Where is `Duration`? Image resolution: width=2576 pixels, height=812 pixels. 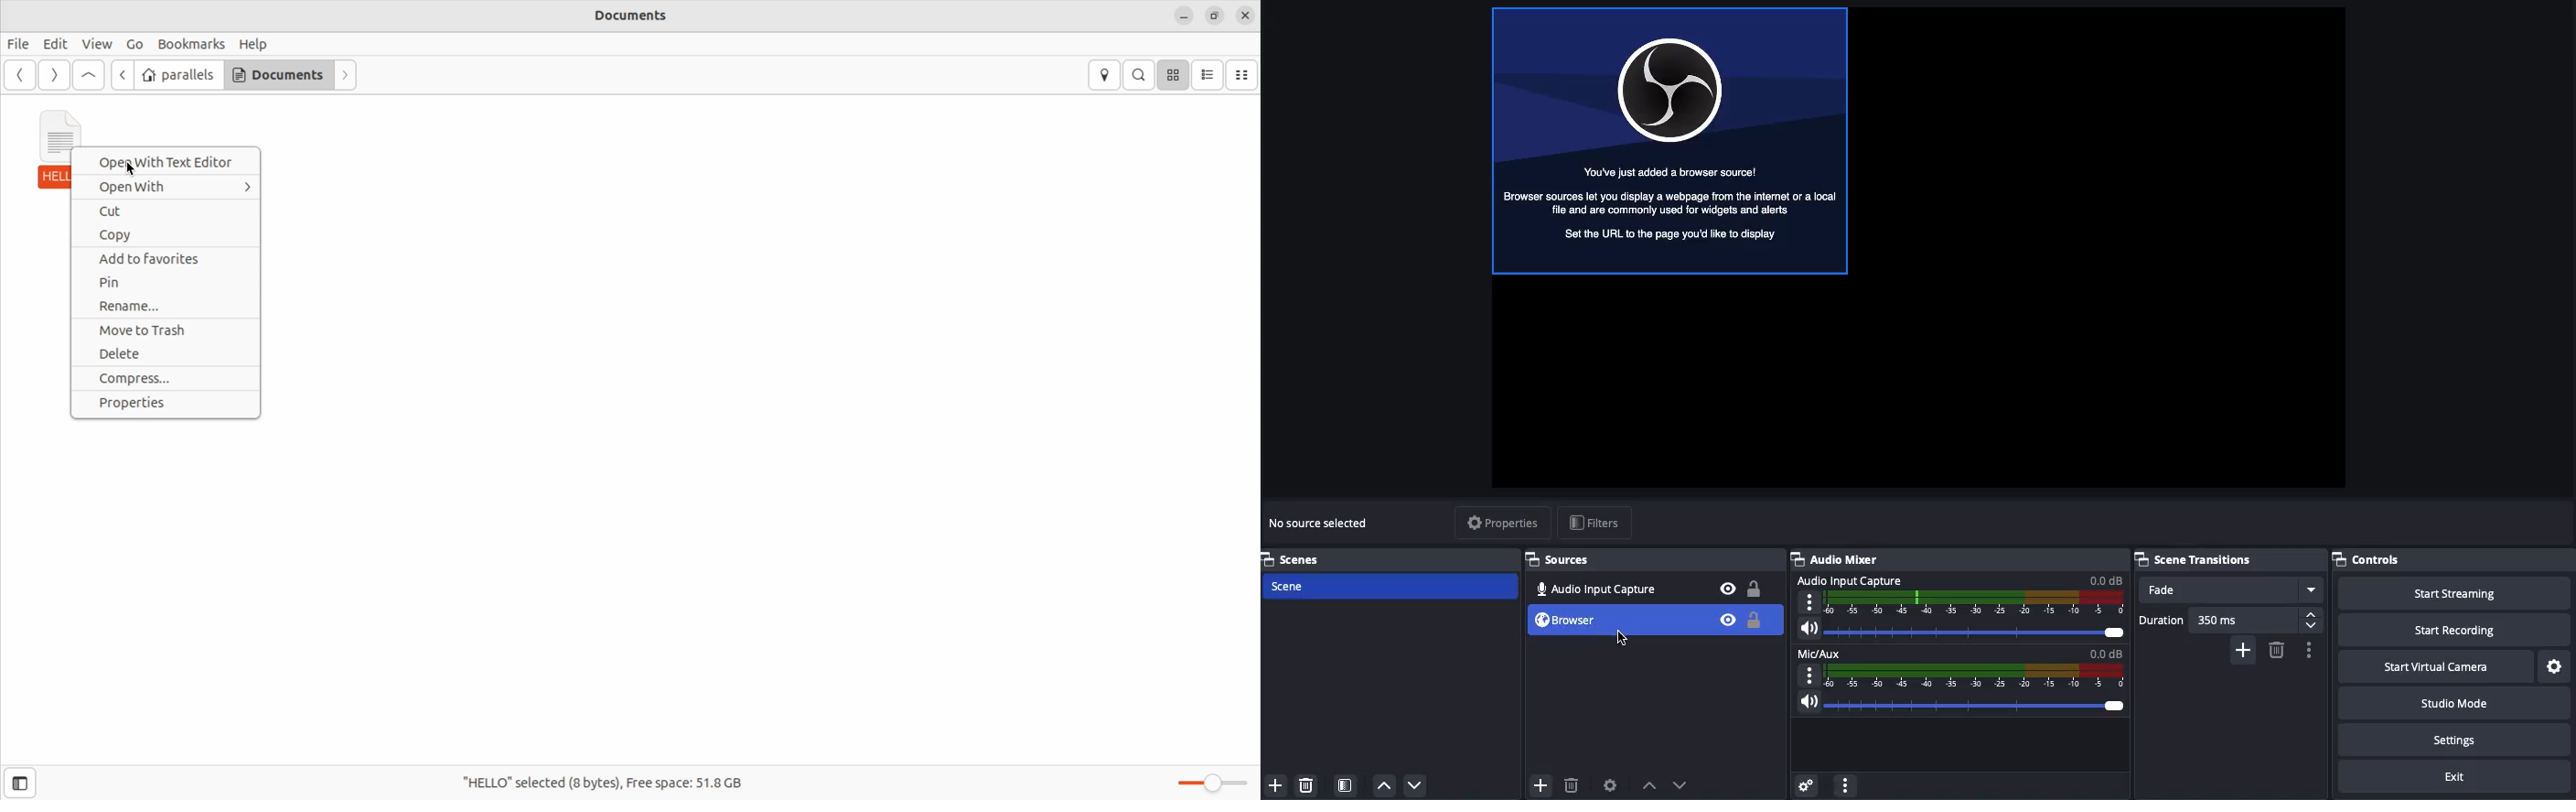
Duration is located at coordinates (2230, 620).